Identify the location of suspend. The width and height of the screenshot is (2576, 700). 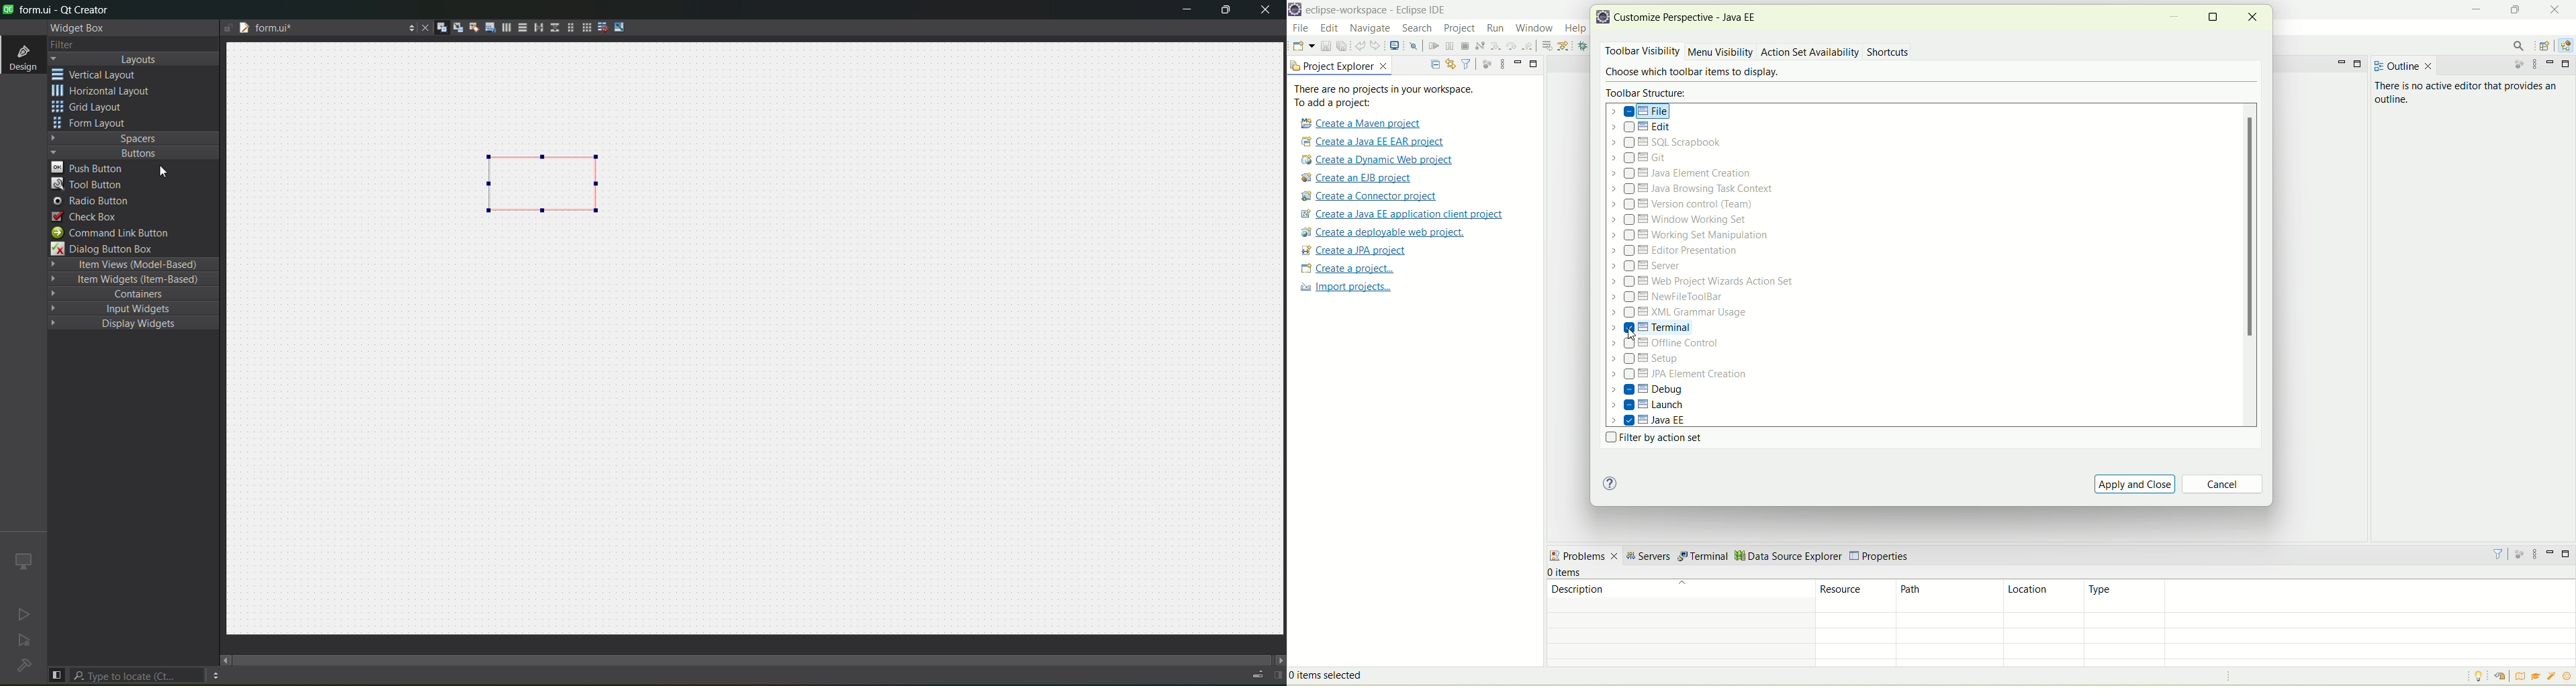
(1448, 47).